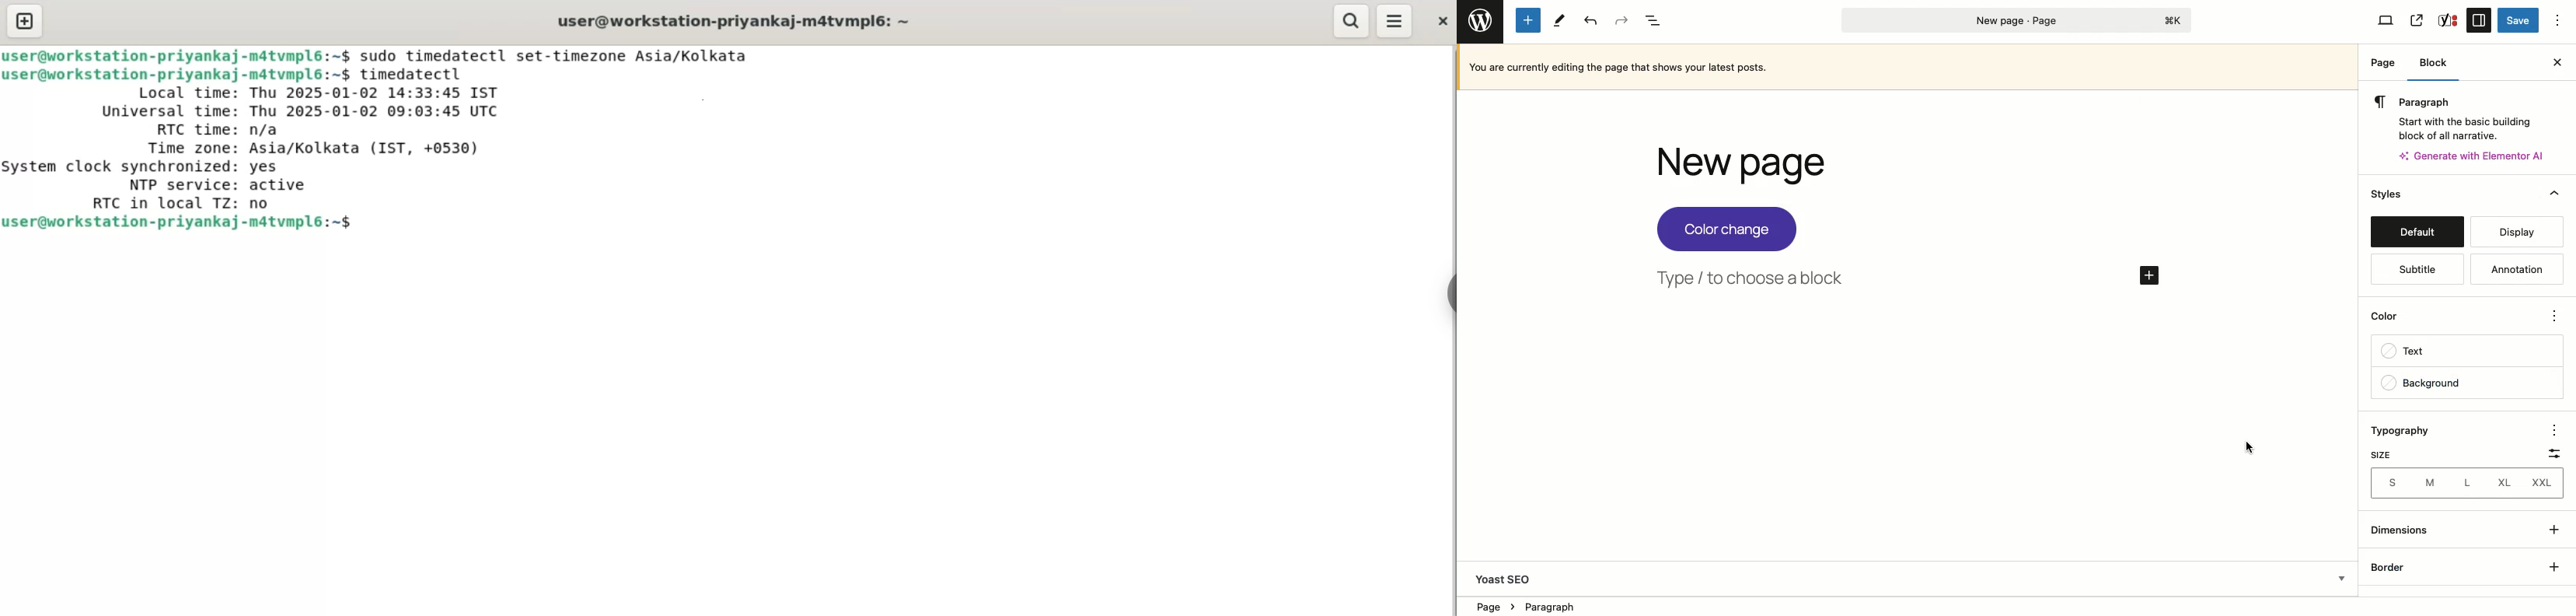 This screenshot has width=2576, height=616. What do you see at coordinates (1908, 606) in the screenshot?
I see `Location` at bounding box center [1908, 606].